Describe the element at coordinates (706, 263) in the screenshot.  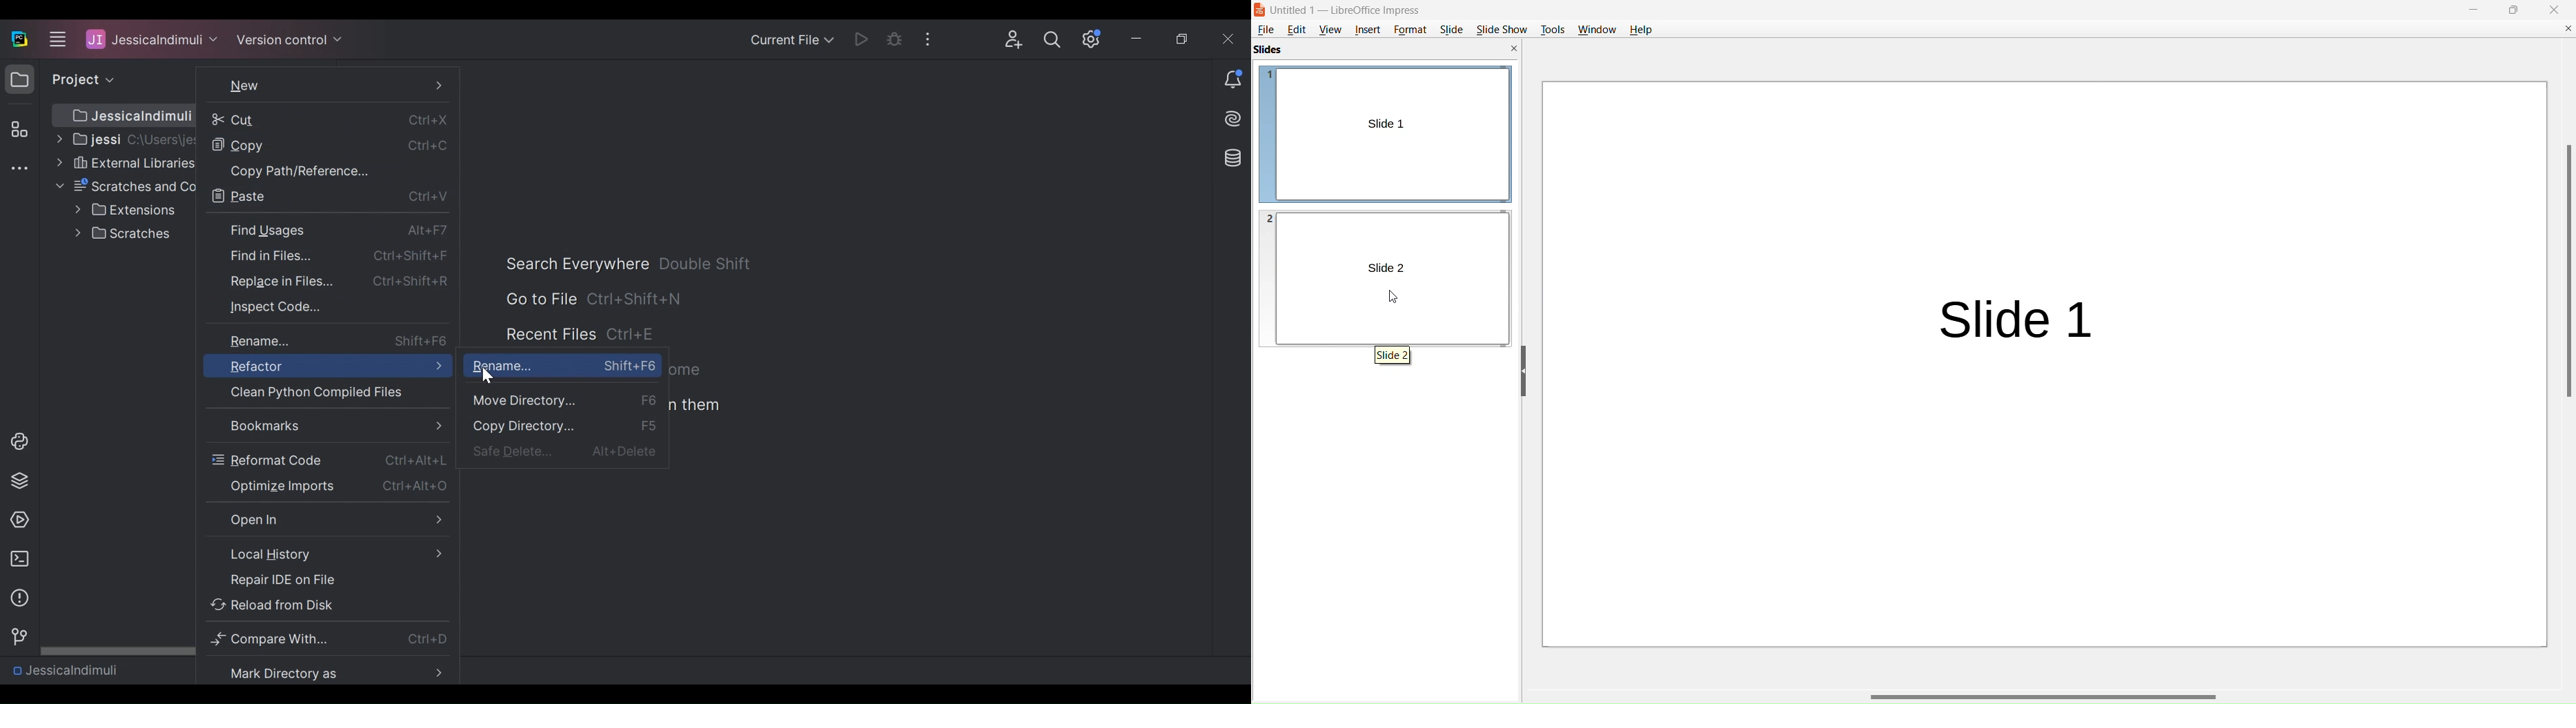
I see `shortcut` at that location.